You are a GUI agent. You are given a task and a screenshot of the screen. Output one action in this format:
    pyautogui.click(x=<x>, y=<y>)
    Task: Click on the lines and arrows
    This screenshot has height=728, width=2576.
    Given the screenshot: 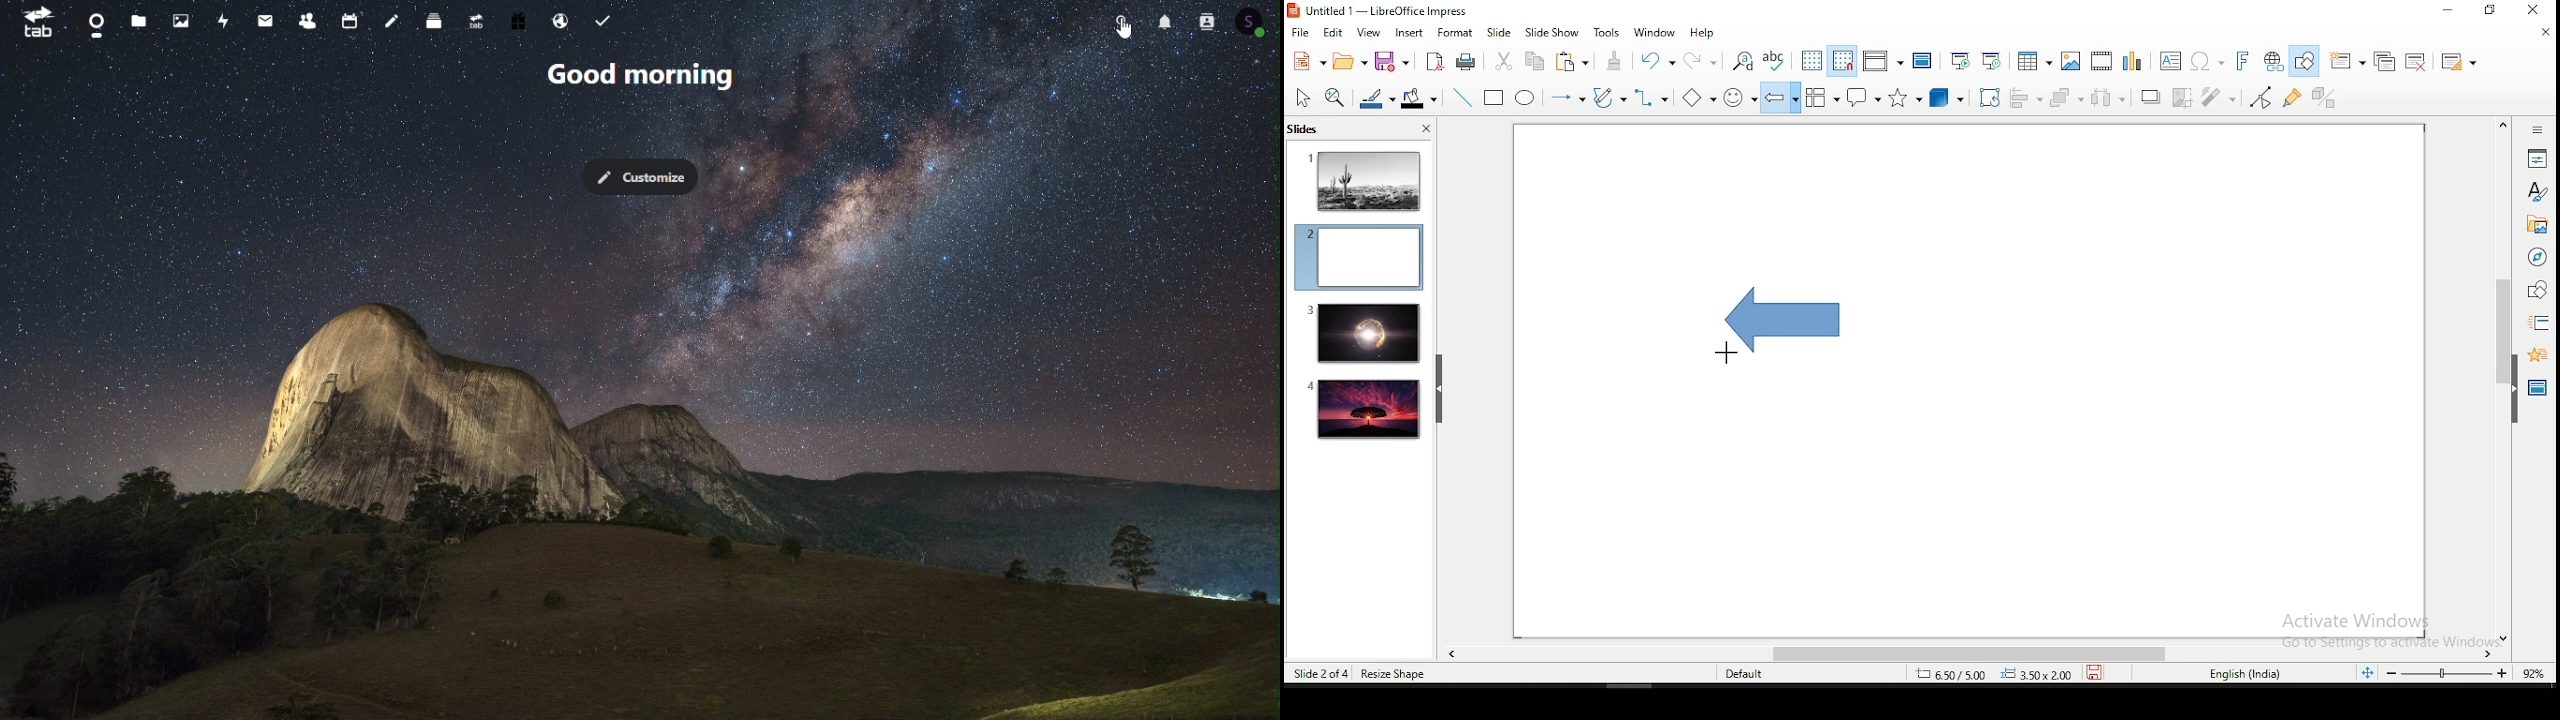 What is the action you would take?
    pyautogui.click(x=1567, y=98)
    